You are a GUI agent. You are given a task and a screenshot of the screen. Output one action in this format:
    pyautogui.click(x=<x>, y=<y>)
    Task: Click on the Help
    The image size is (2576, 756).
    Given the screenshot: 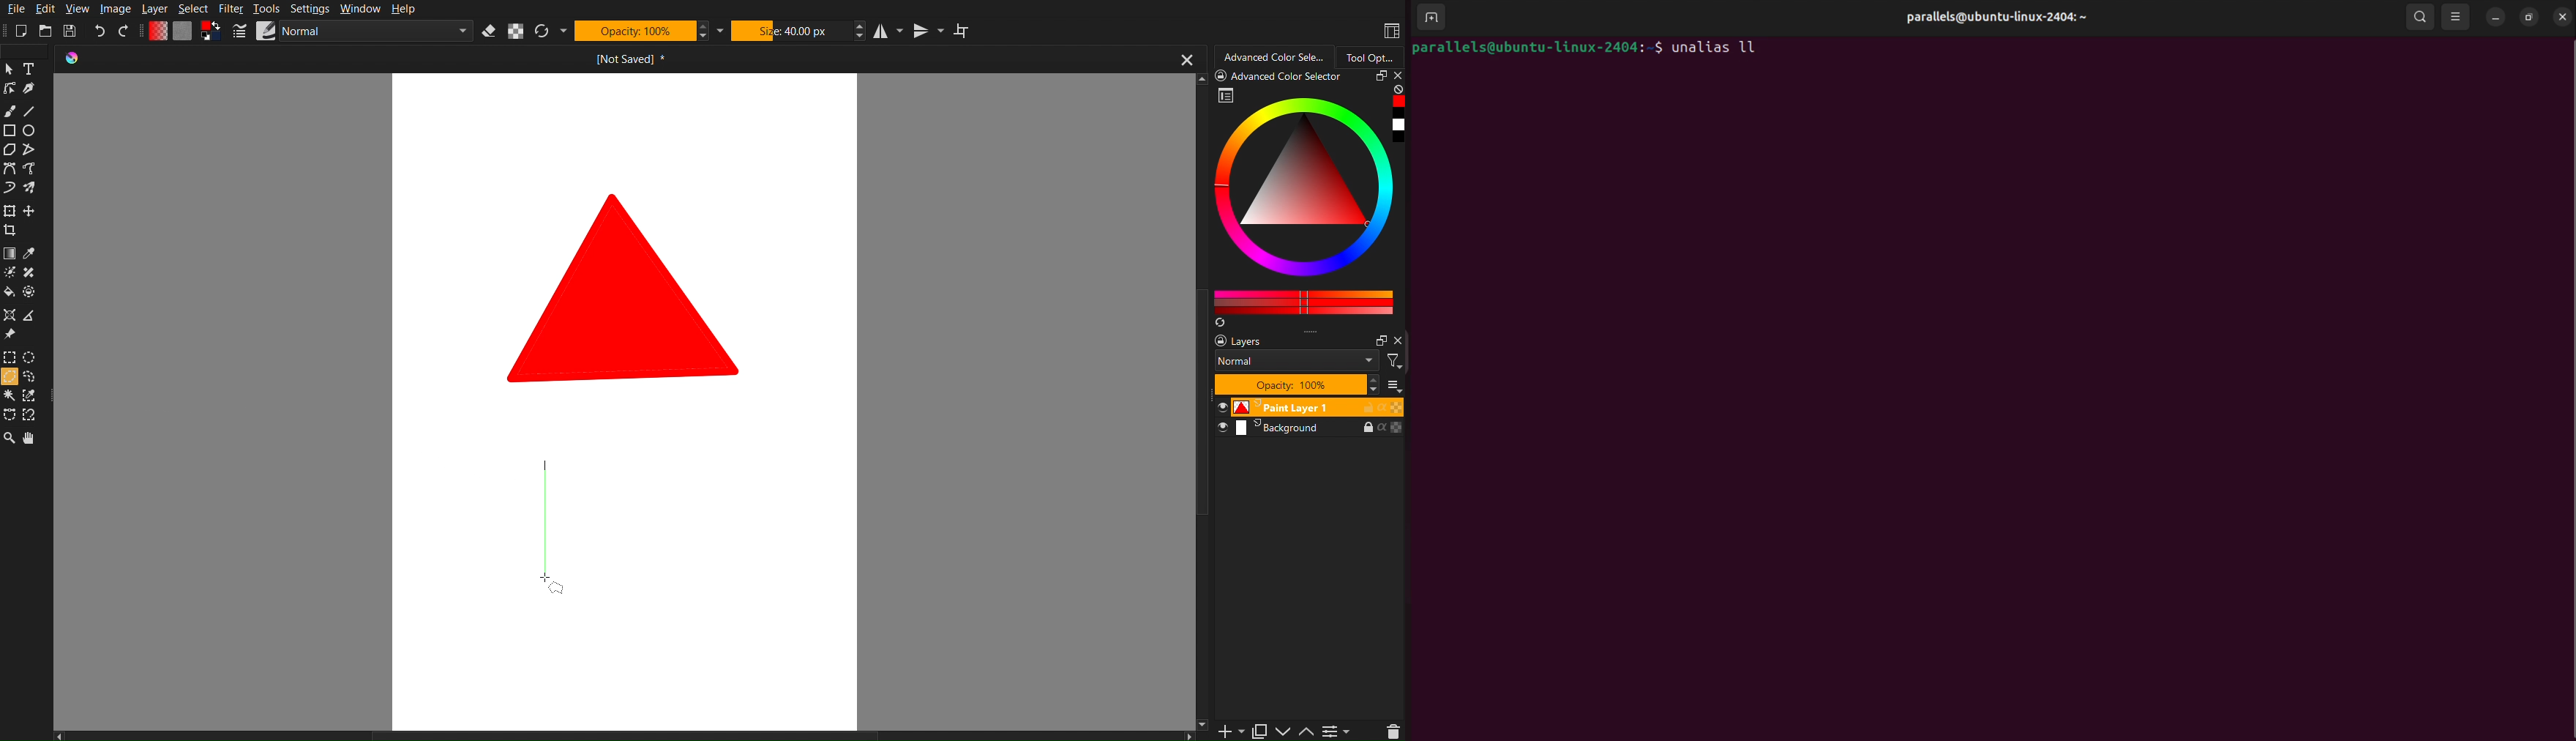 What is the action you would take?
    pyautogui.click(x=404, y=10)
    